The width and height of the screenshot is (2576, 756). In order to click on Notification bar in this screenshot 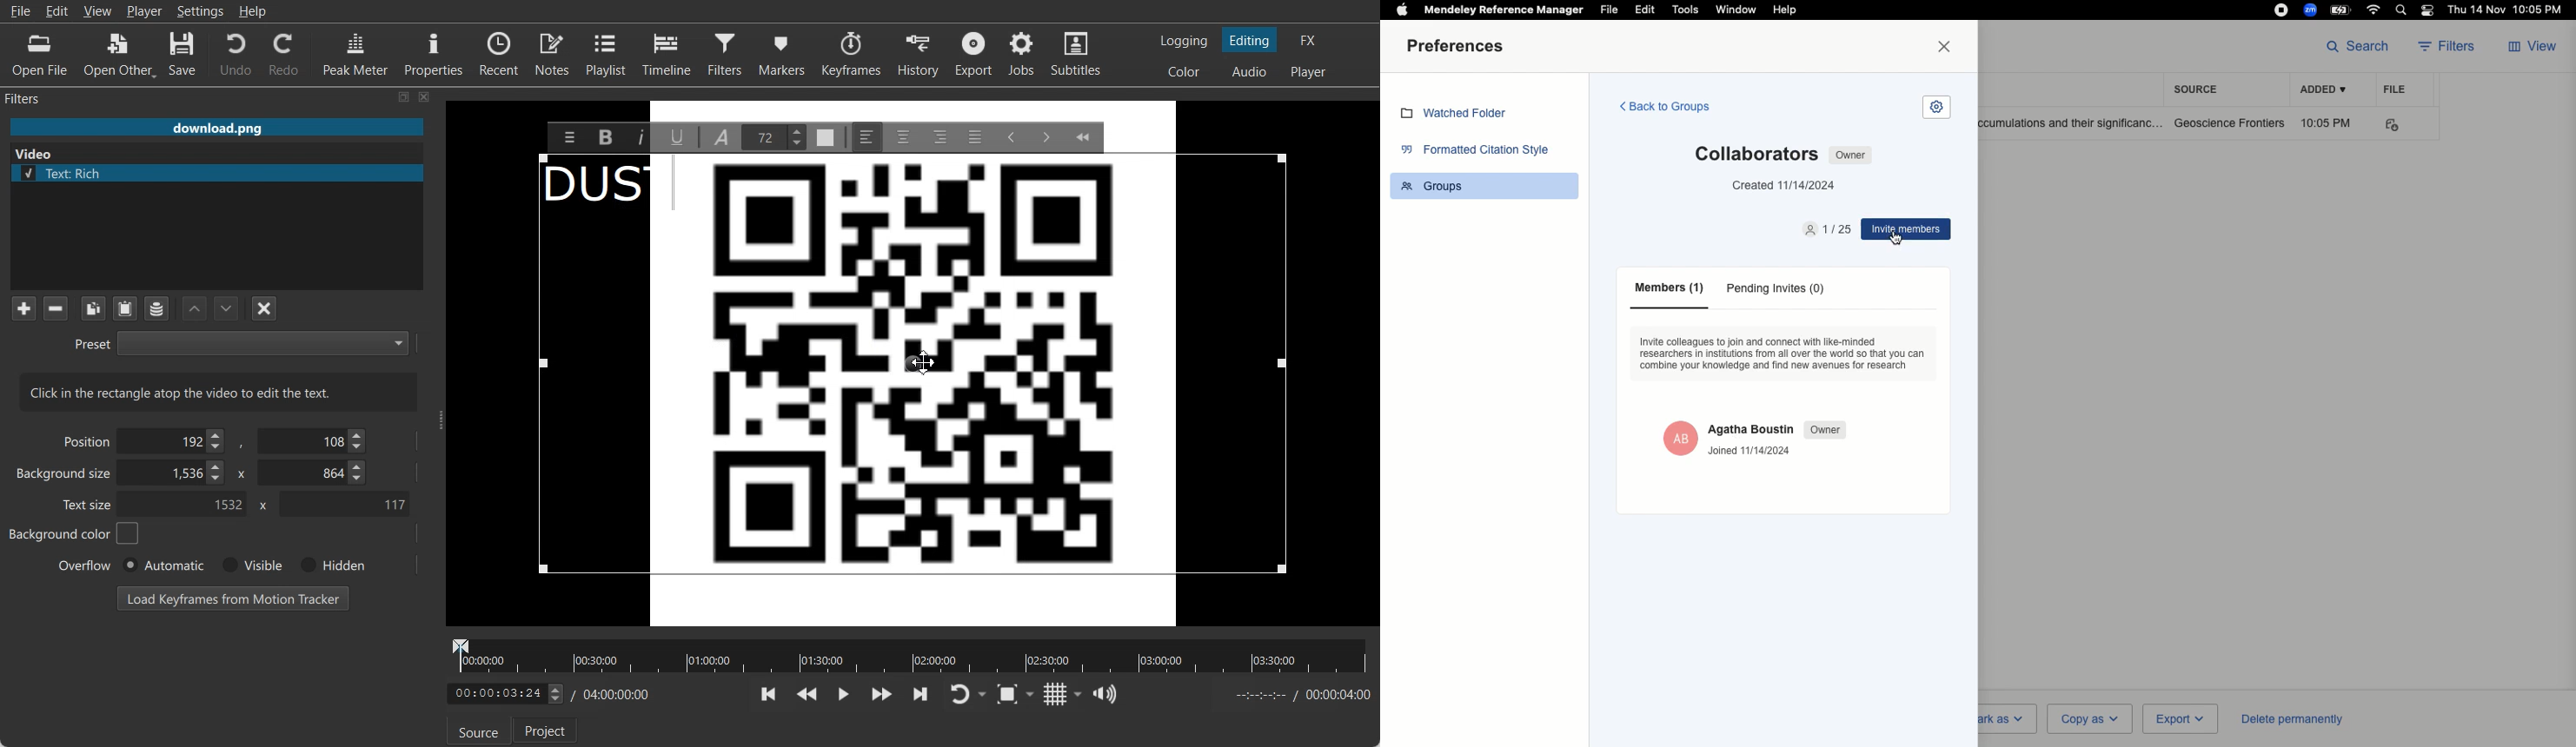, I will do `click(2428, 12)`.